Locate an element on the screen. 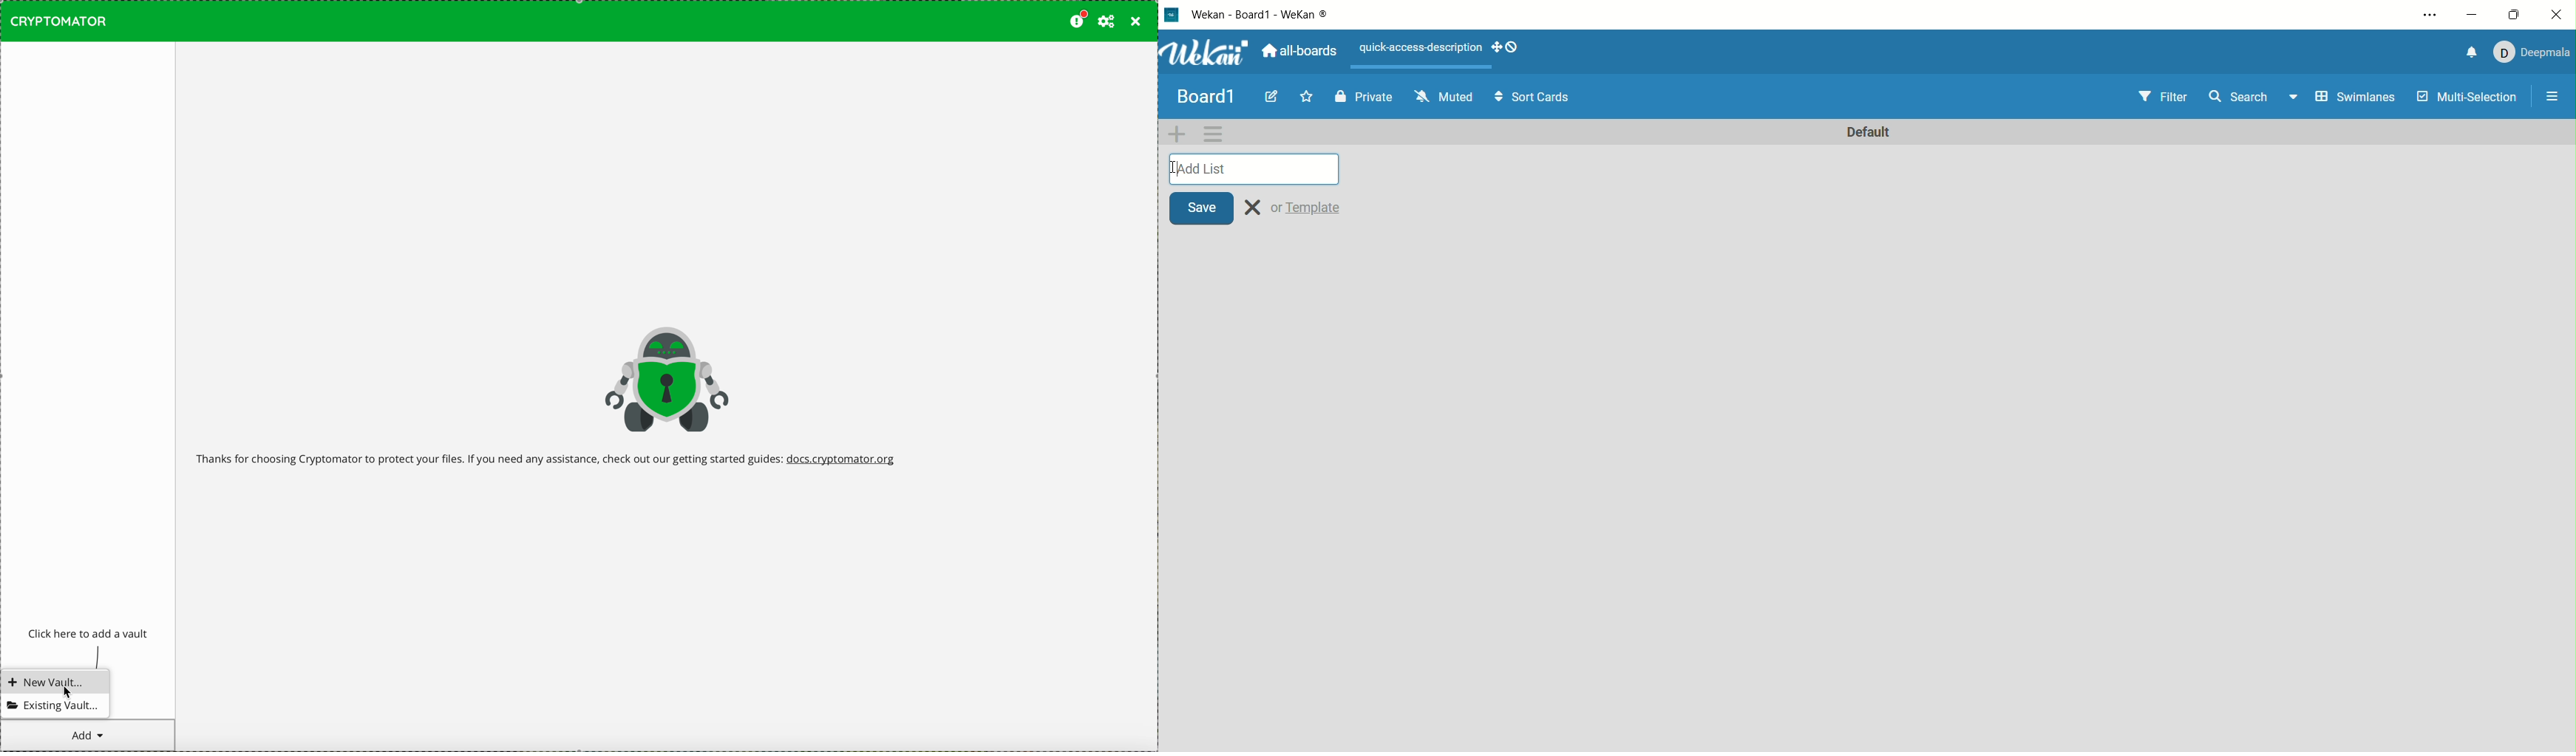  edit is located at coordinates (1268, 98).